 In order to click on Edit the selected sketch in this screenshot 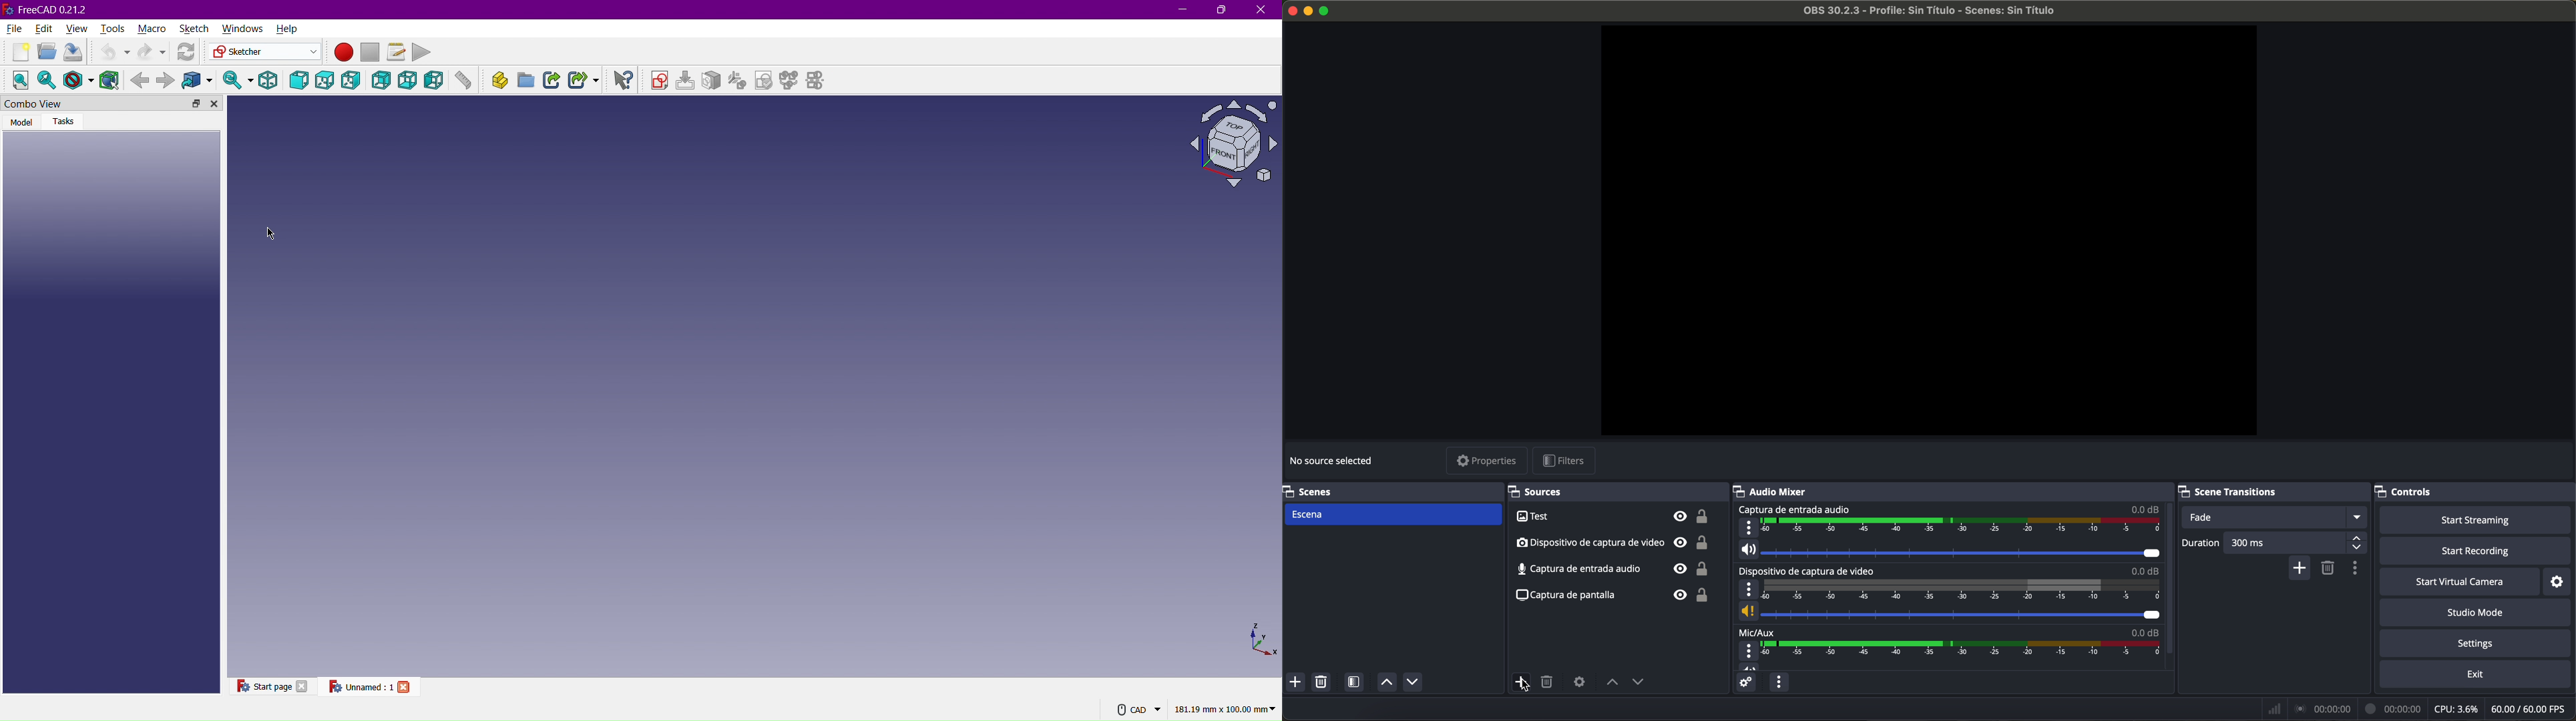, I will do `click(688, 80)`.